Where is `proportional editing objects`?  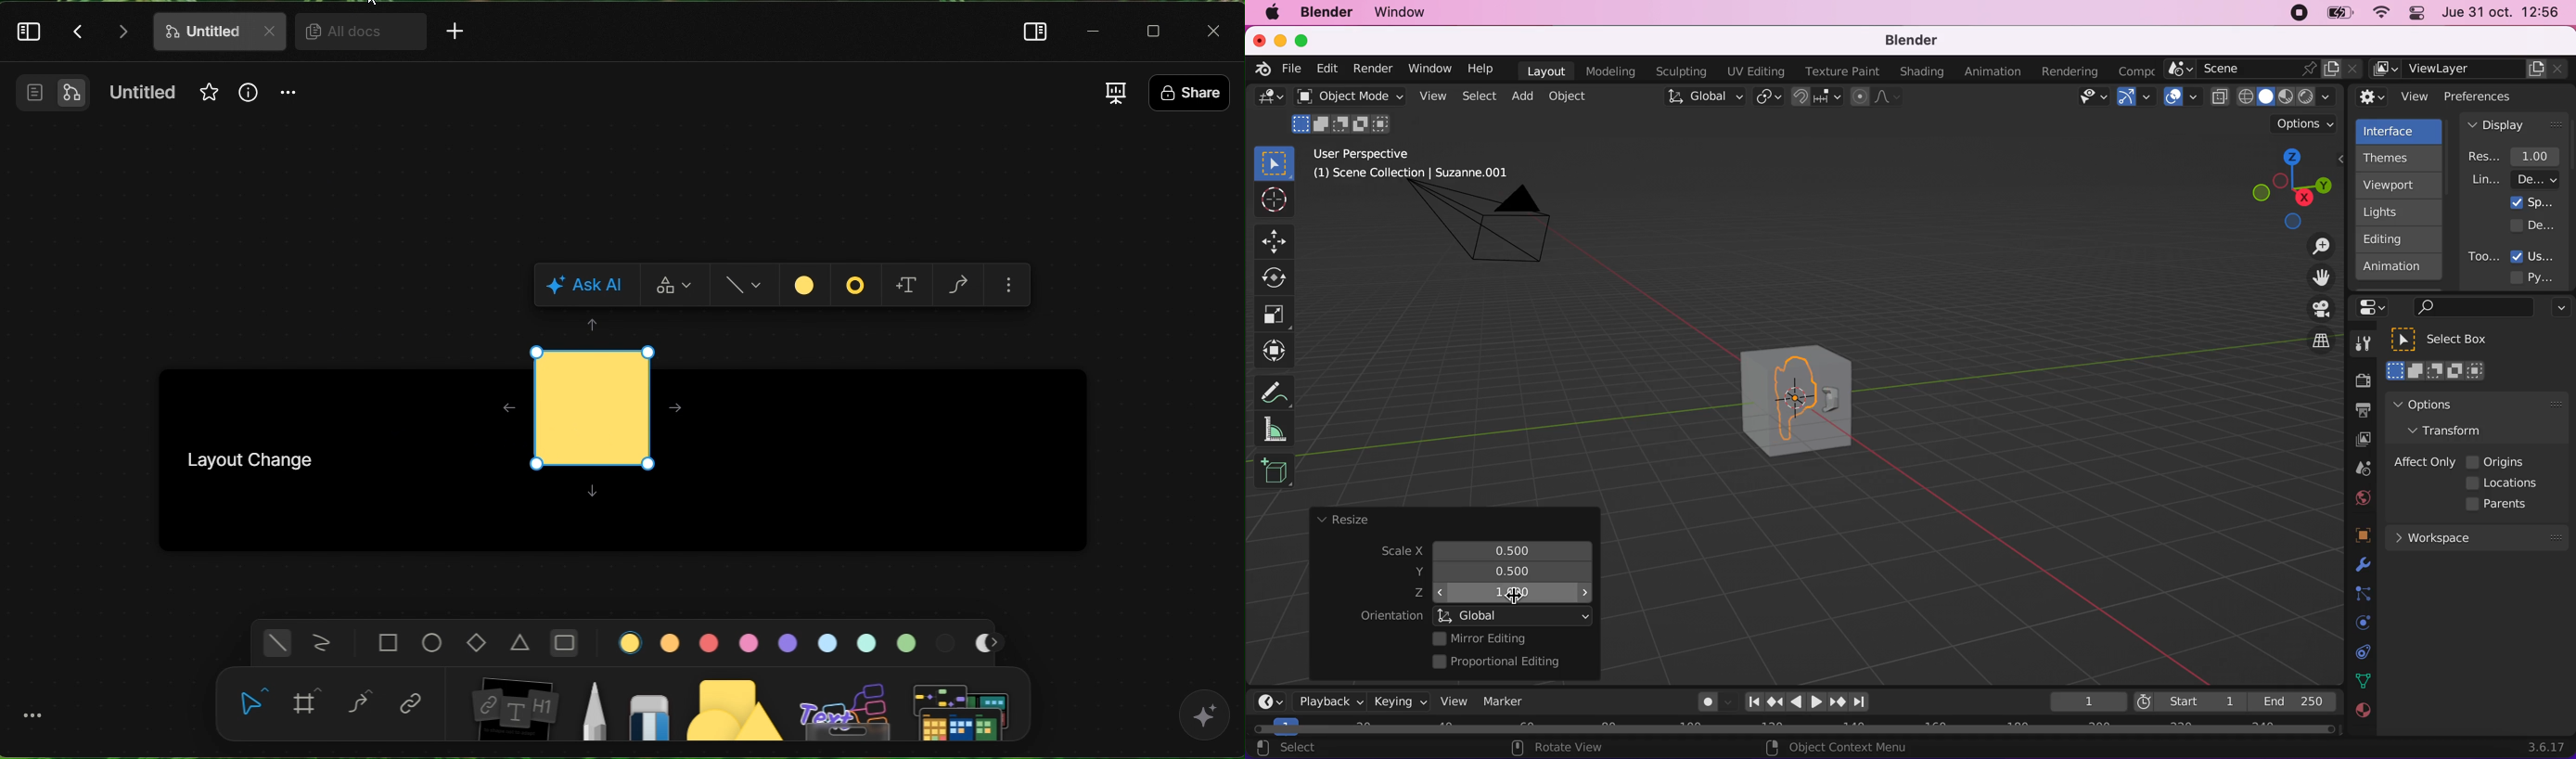
proportional editing objects is located at coordinates (1878, 98).